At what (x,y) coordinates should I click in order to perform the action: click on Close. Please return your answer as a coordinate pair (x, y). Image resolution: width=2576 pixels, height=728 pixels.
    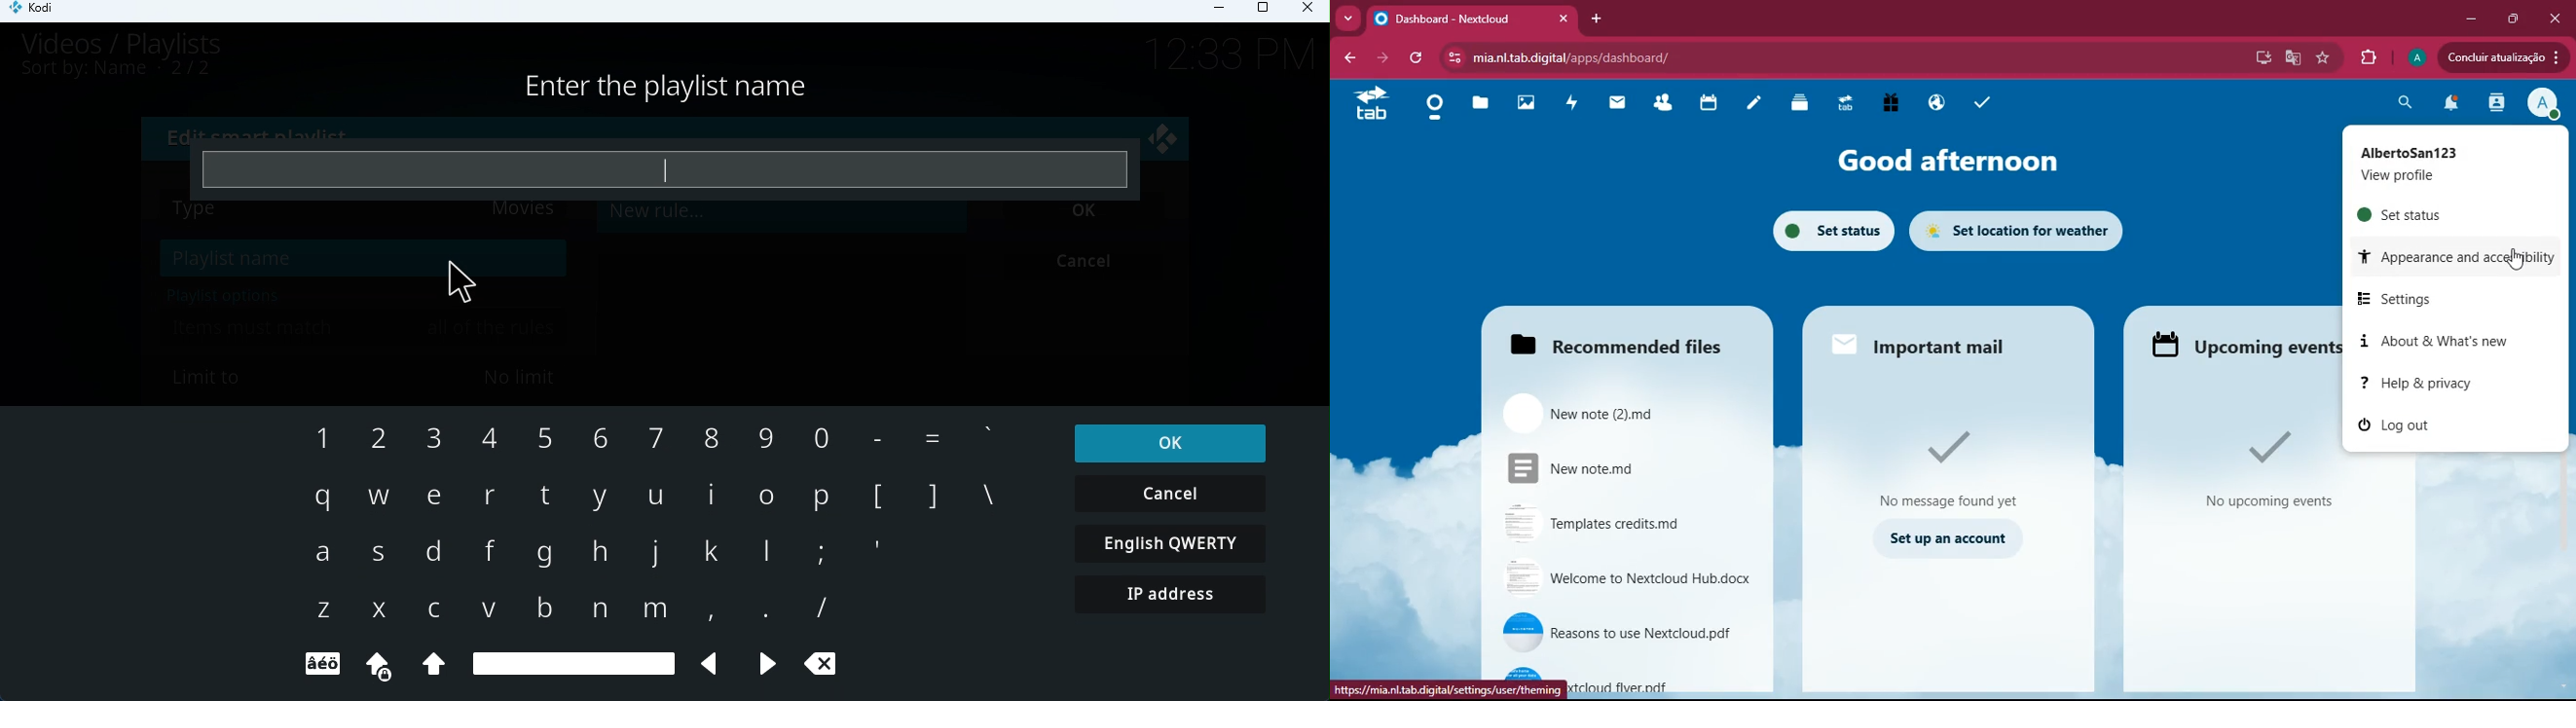
    Looking at the image, I should click on (1310, 12).